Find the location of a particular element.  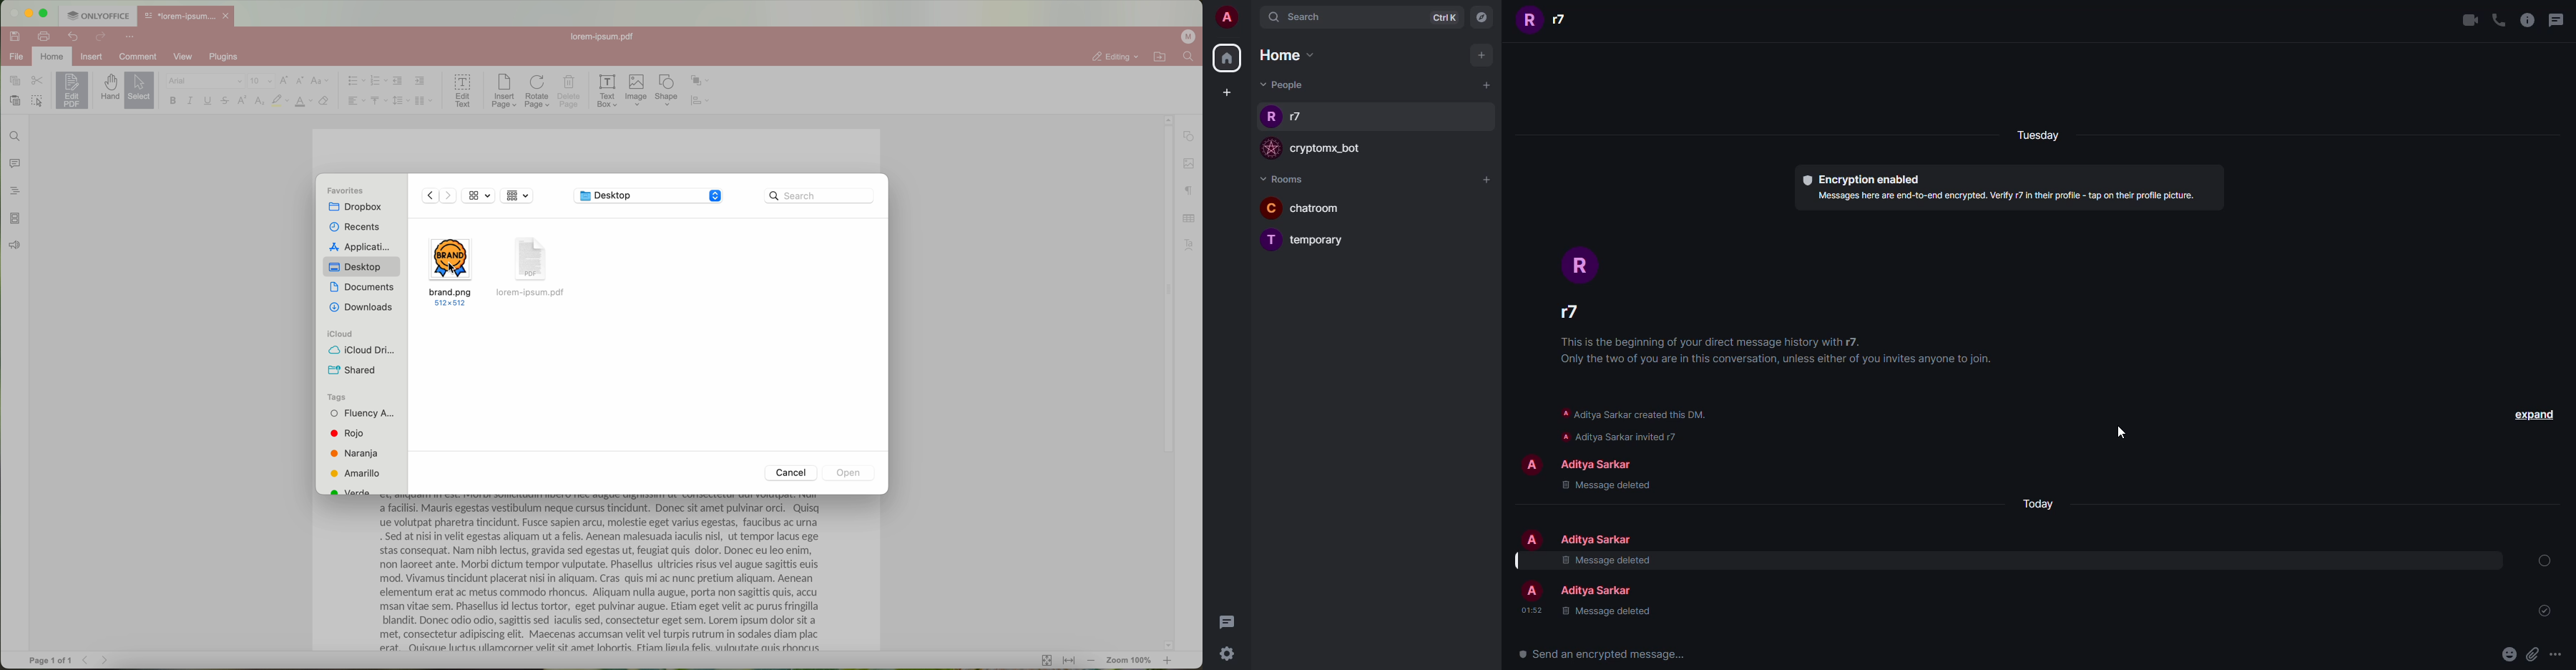

edit text is located at coordinates (464, 90).